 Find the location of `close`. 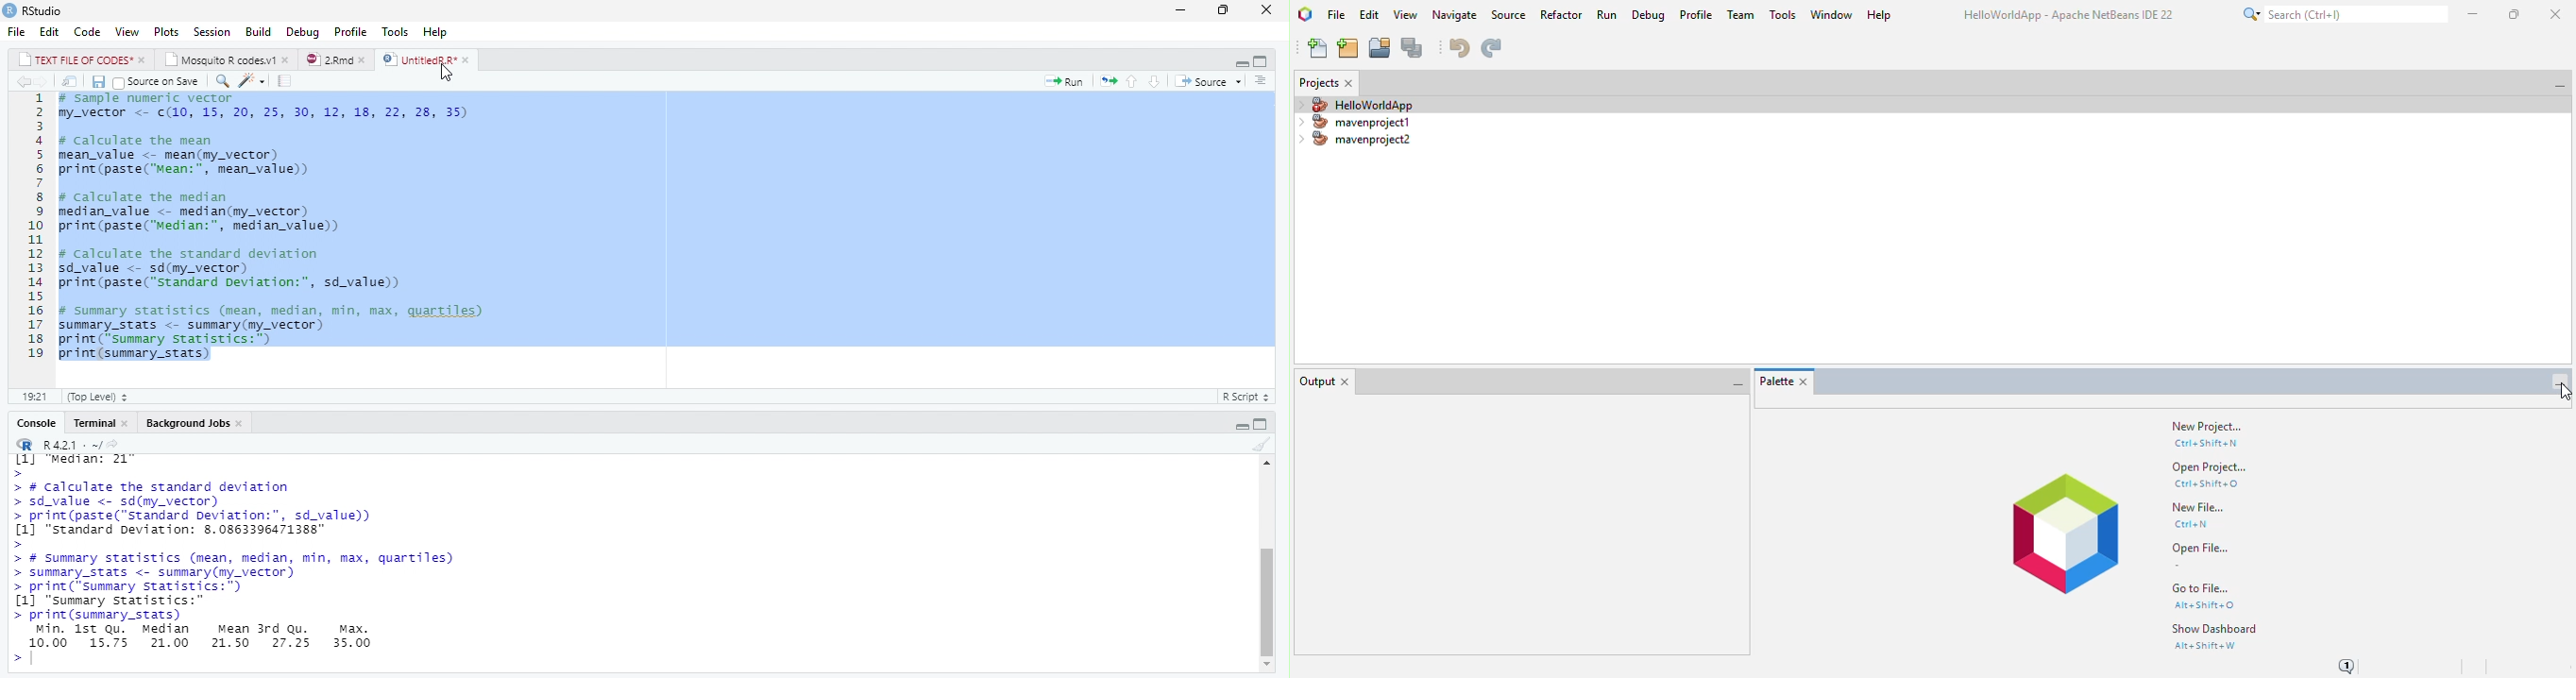

close is located at coordinates (366, 60).